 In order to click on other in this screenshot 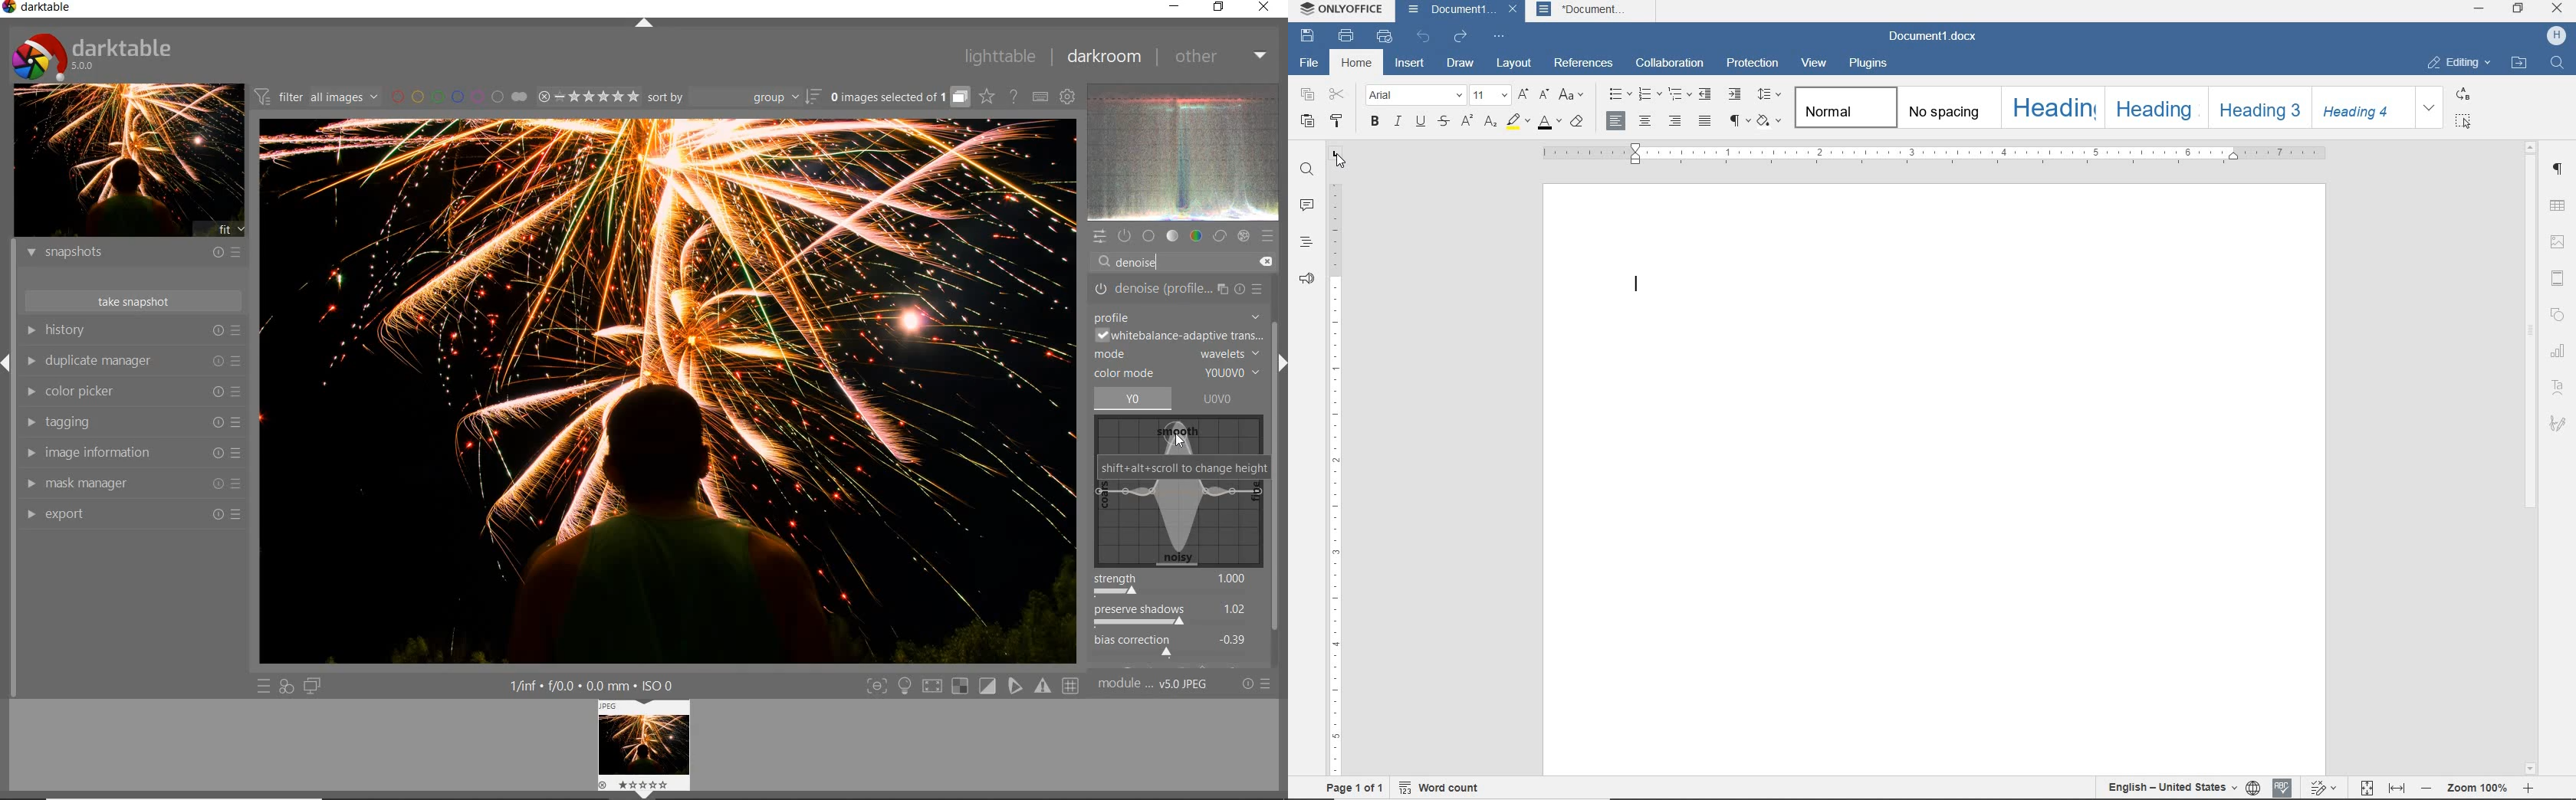, I will do `click(1221, 57)`.